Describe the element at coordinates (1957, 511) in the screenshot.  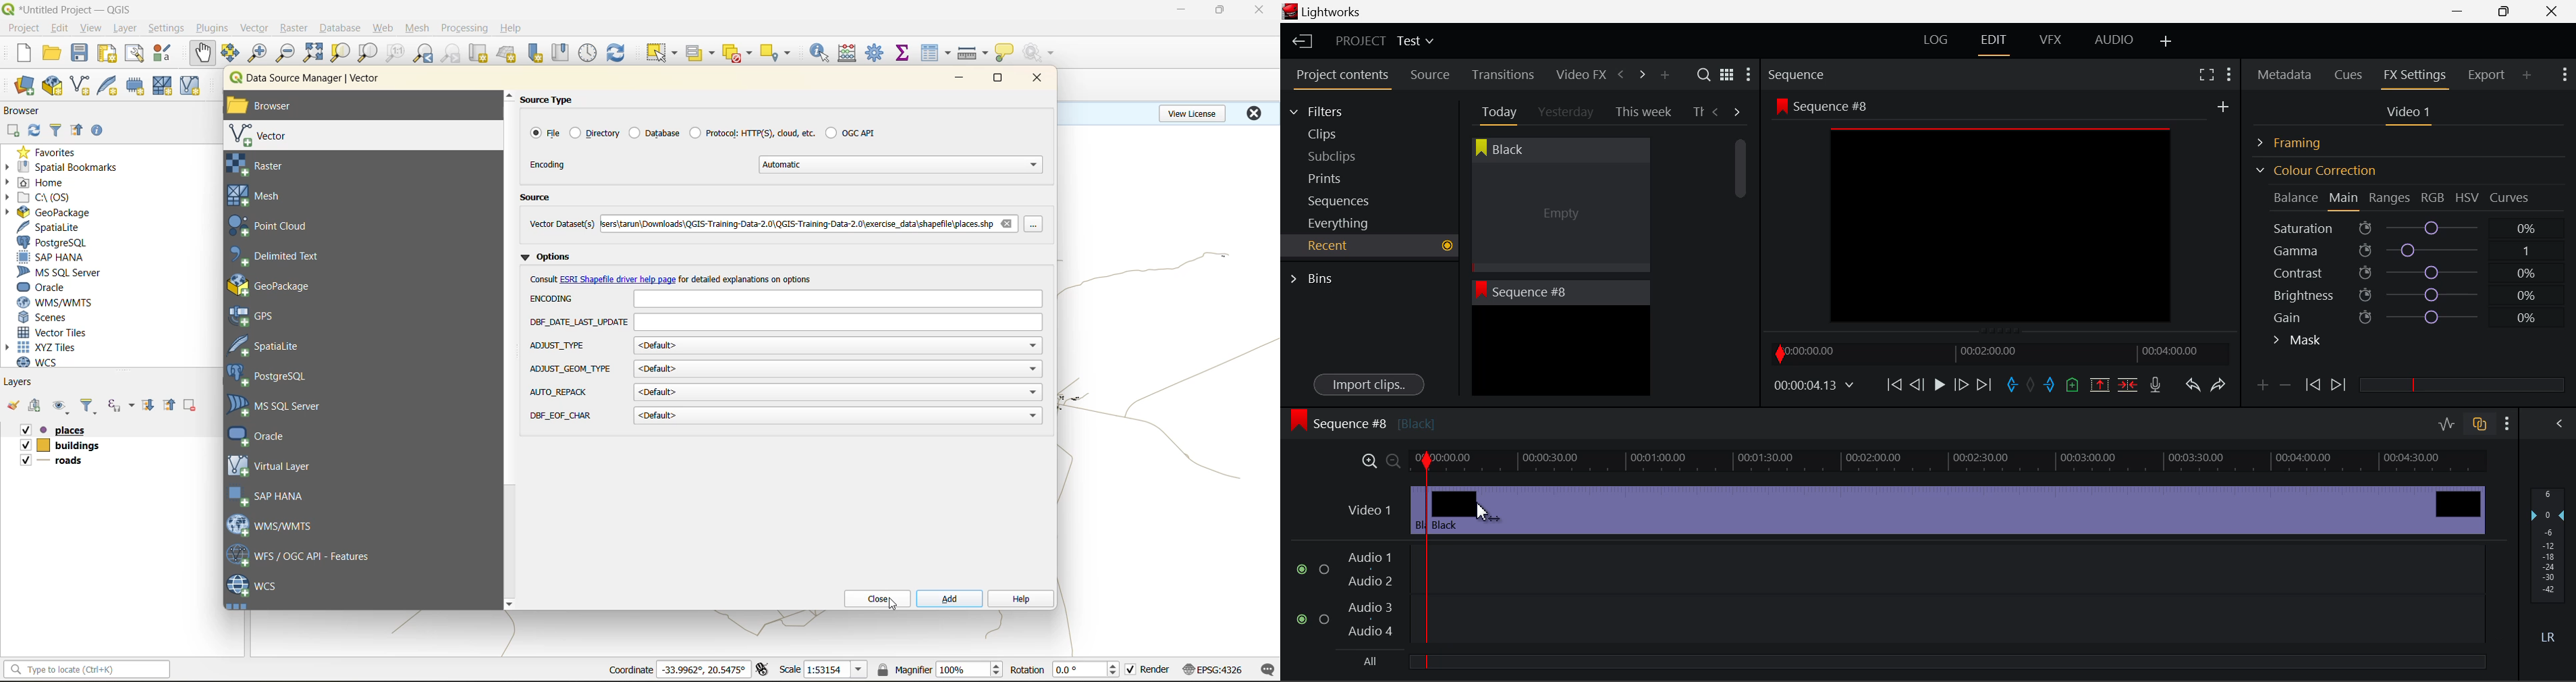
I see `Cursor on Clip 2 Segment` at that location.